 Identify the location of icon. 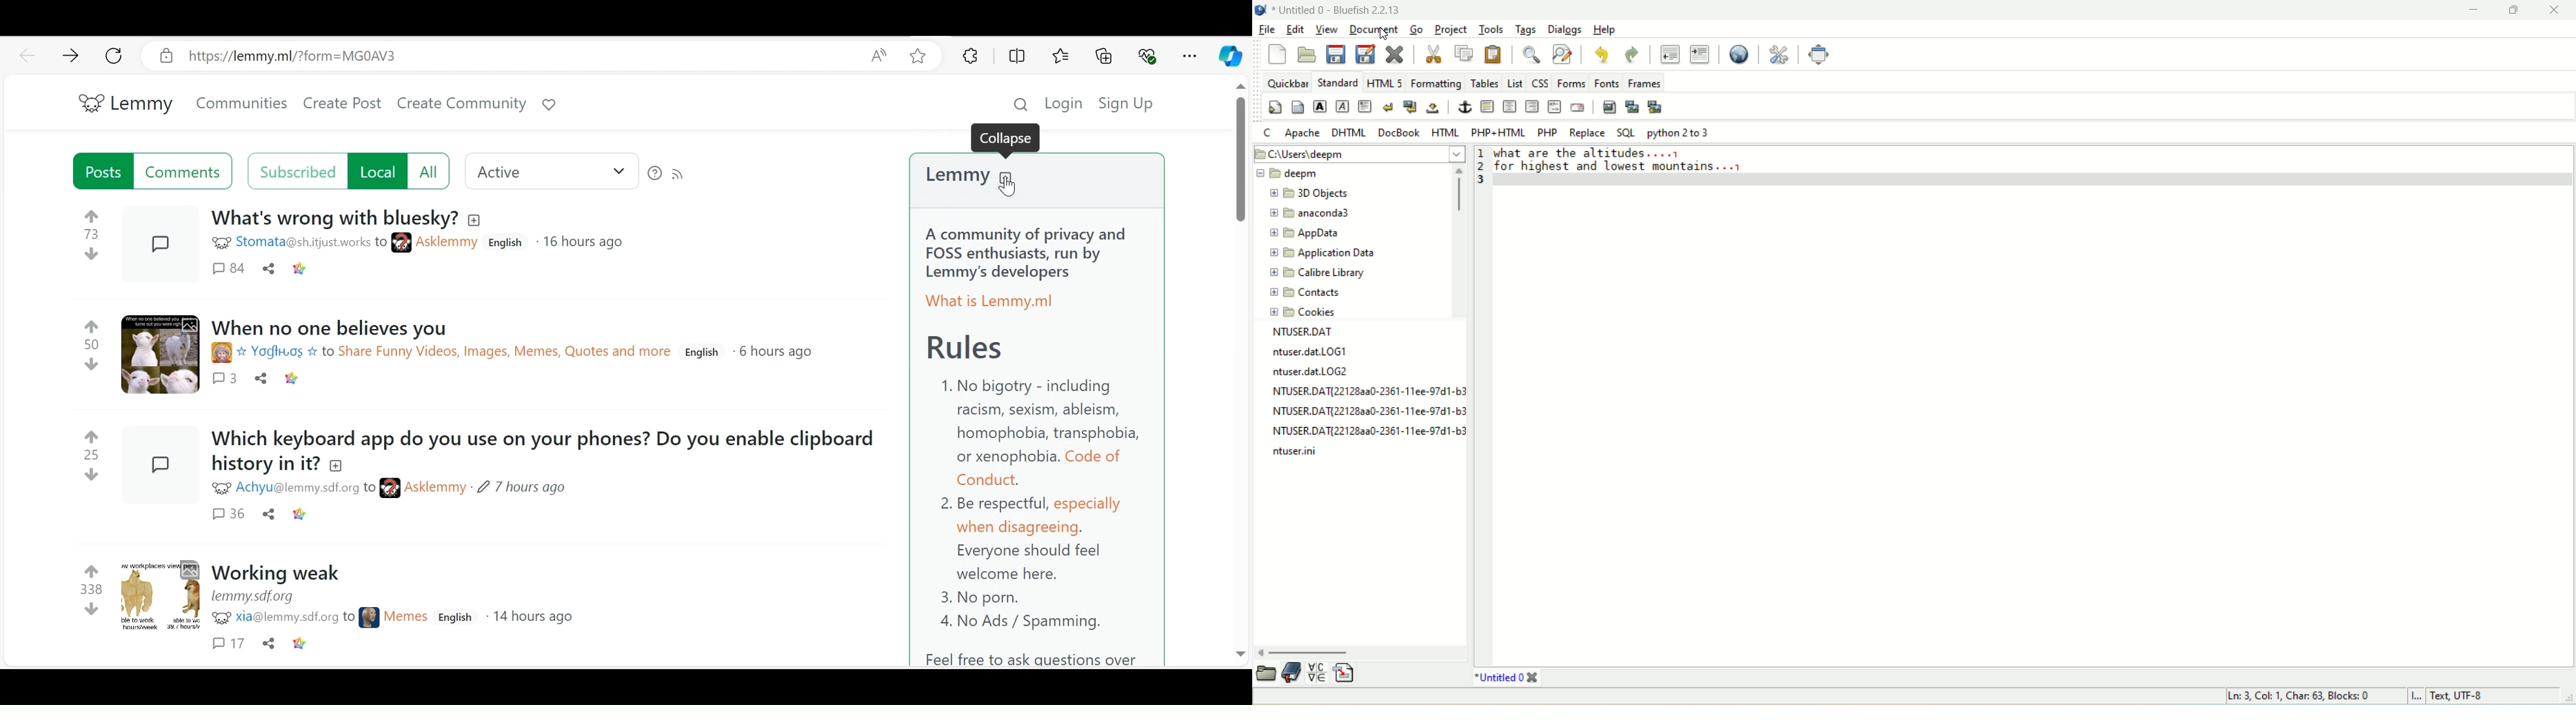
(217, 488).